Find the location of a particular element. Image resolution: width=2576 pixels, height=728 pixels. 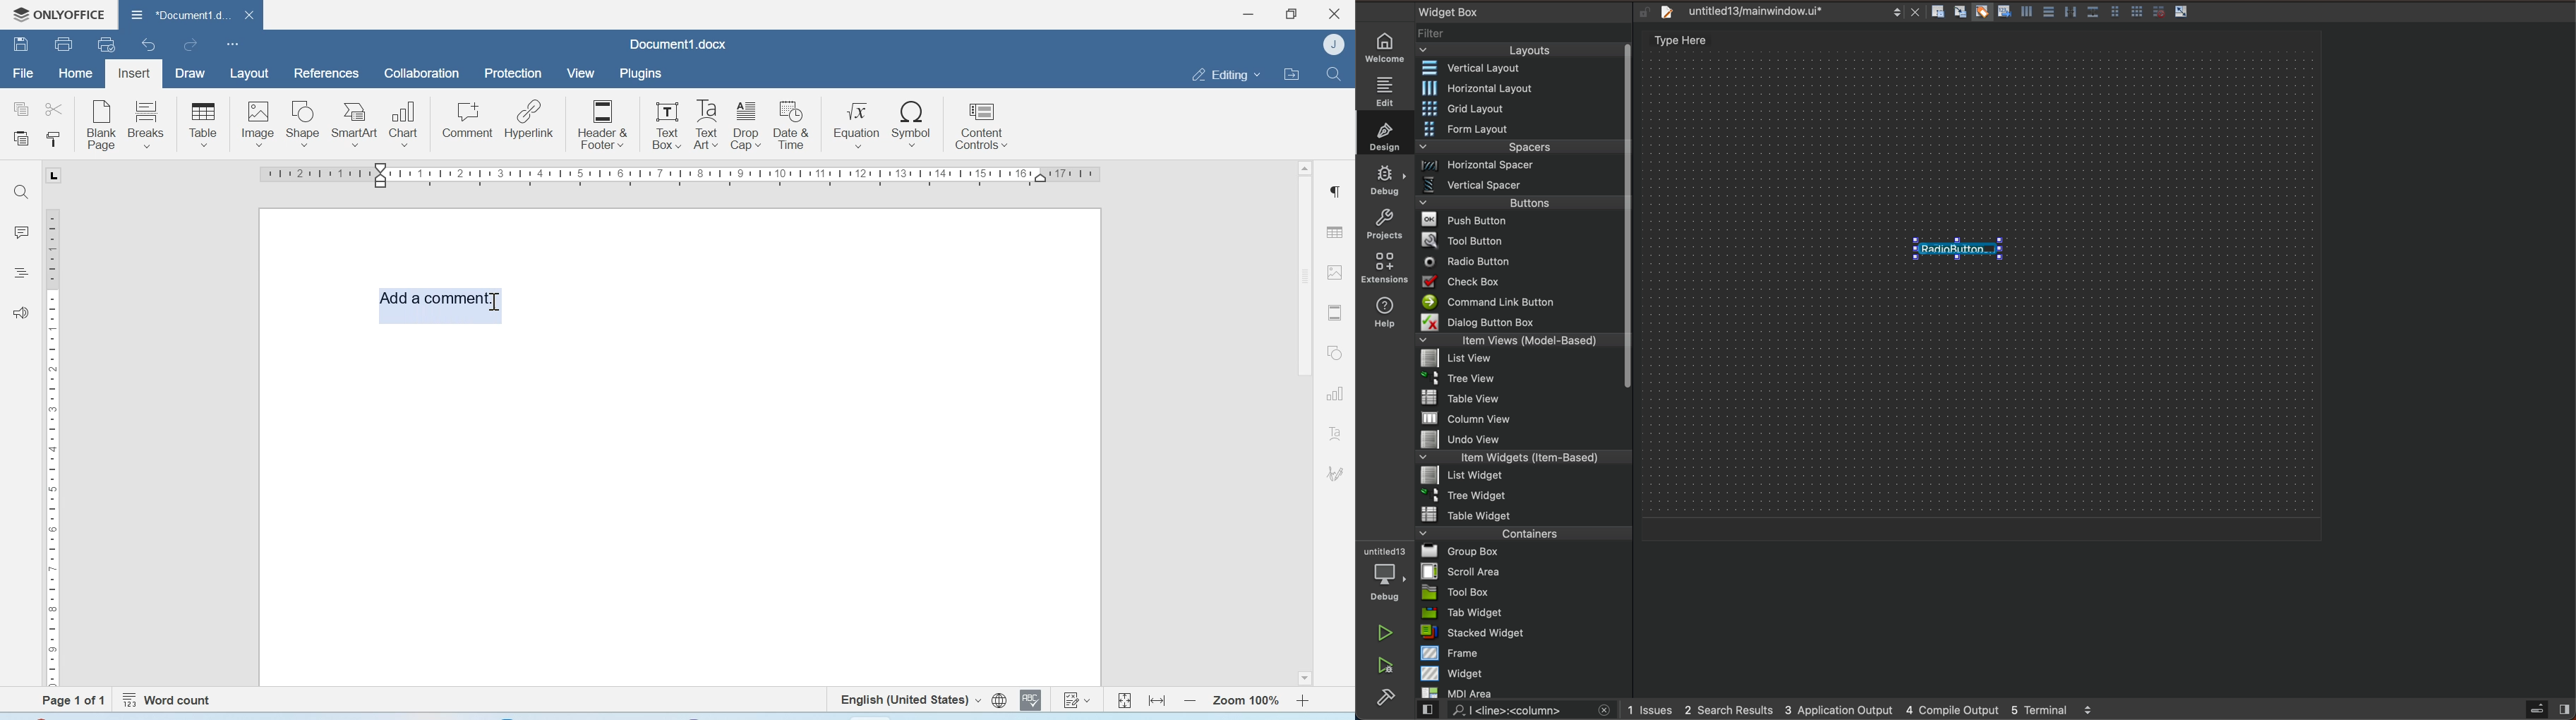

Text Box is located at coordinates (663, 125).